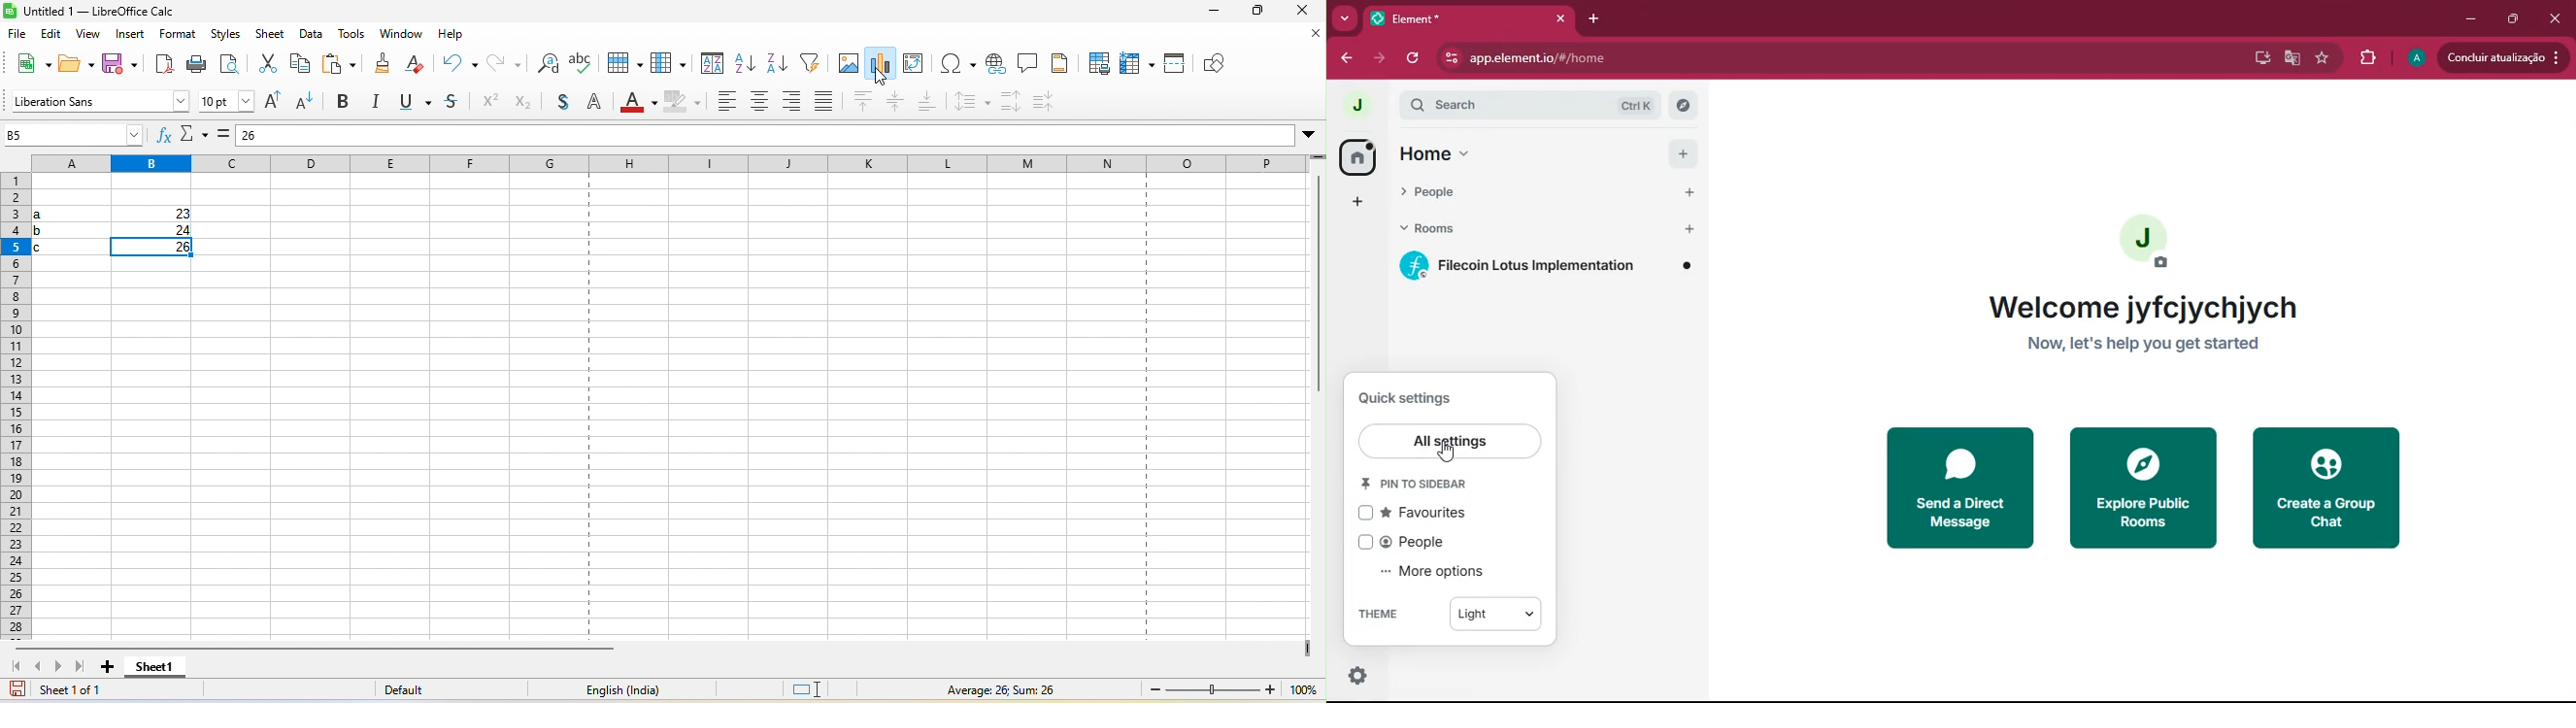 This screenshot has width=2576, height=728. Describe the element at coordinates (674, 160) in the screenshot. I see `column headings` at that location.